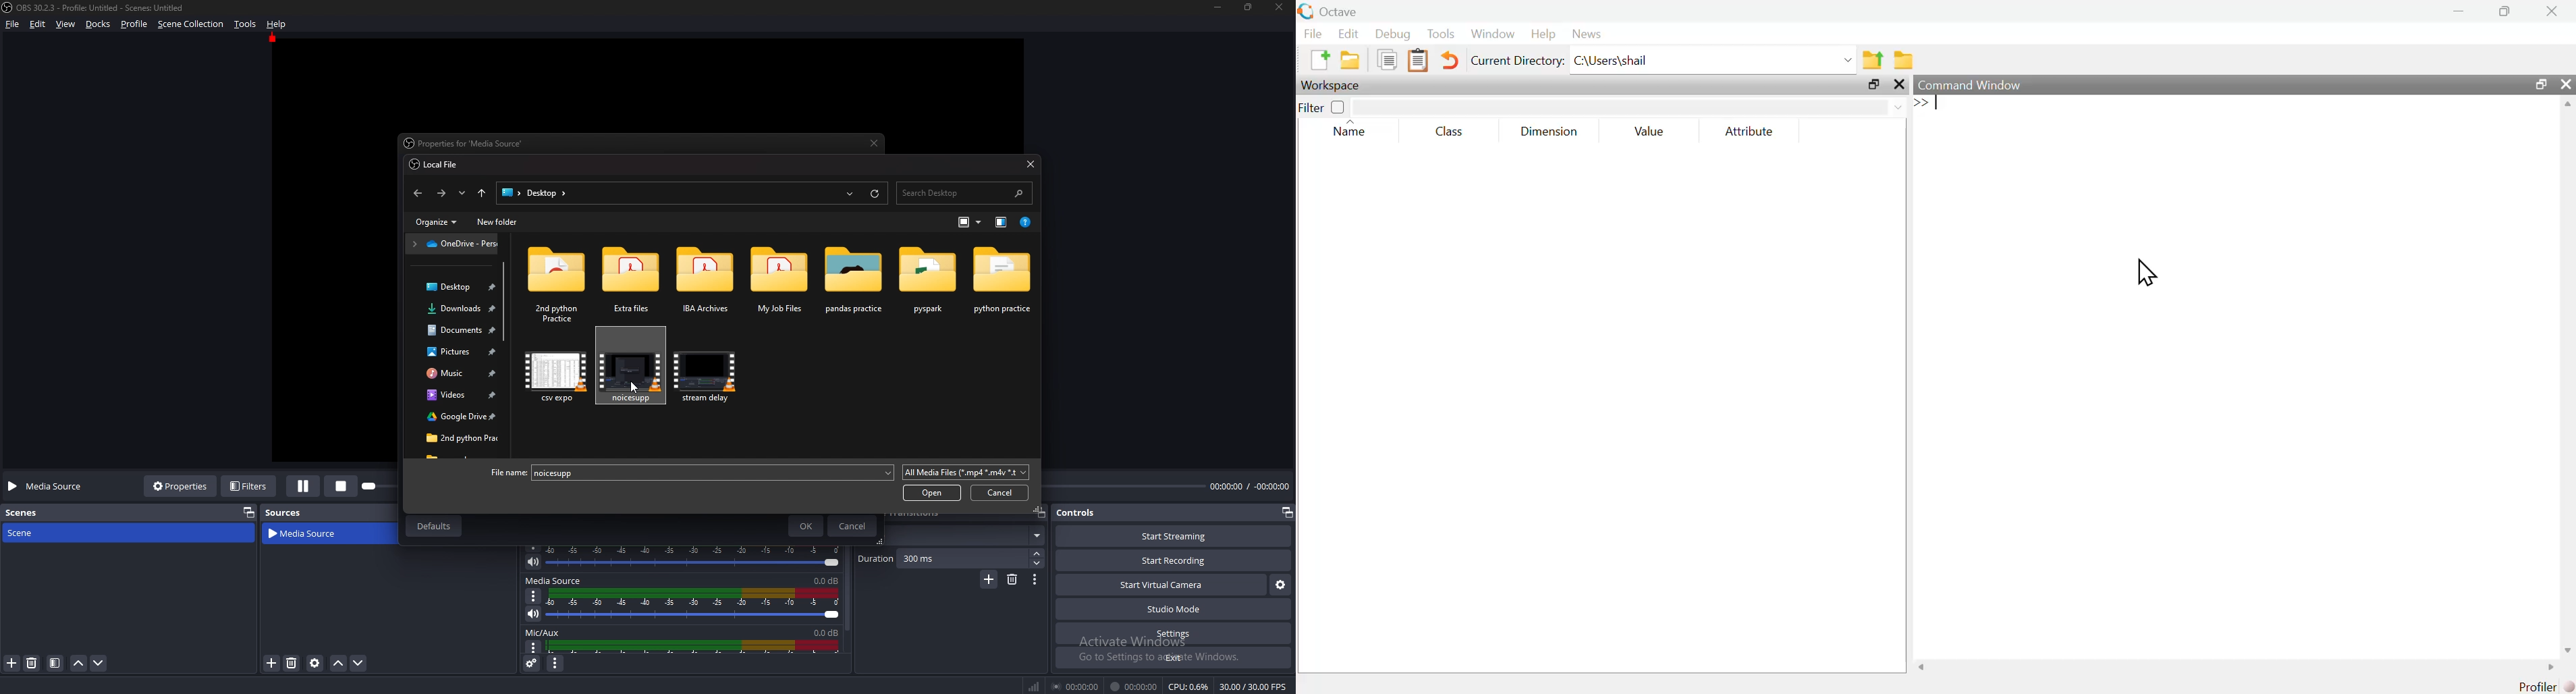 This screenshot has height=700, width=2576. I want to click on Increase duration, so click(1039, 554).